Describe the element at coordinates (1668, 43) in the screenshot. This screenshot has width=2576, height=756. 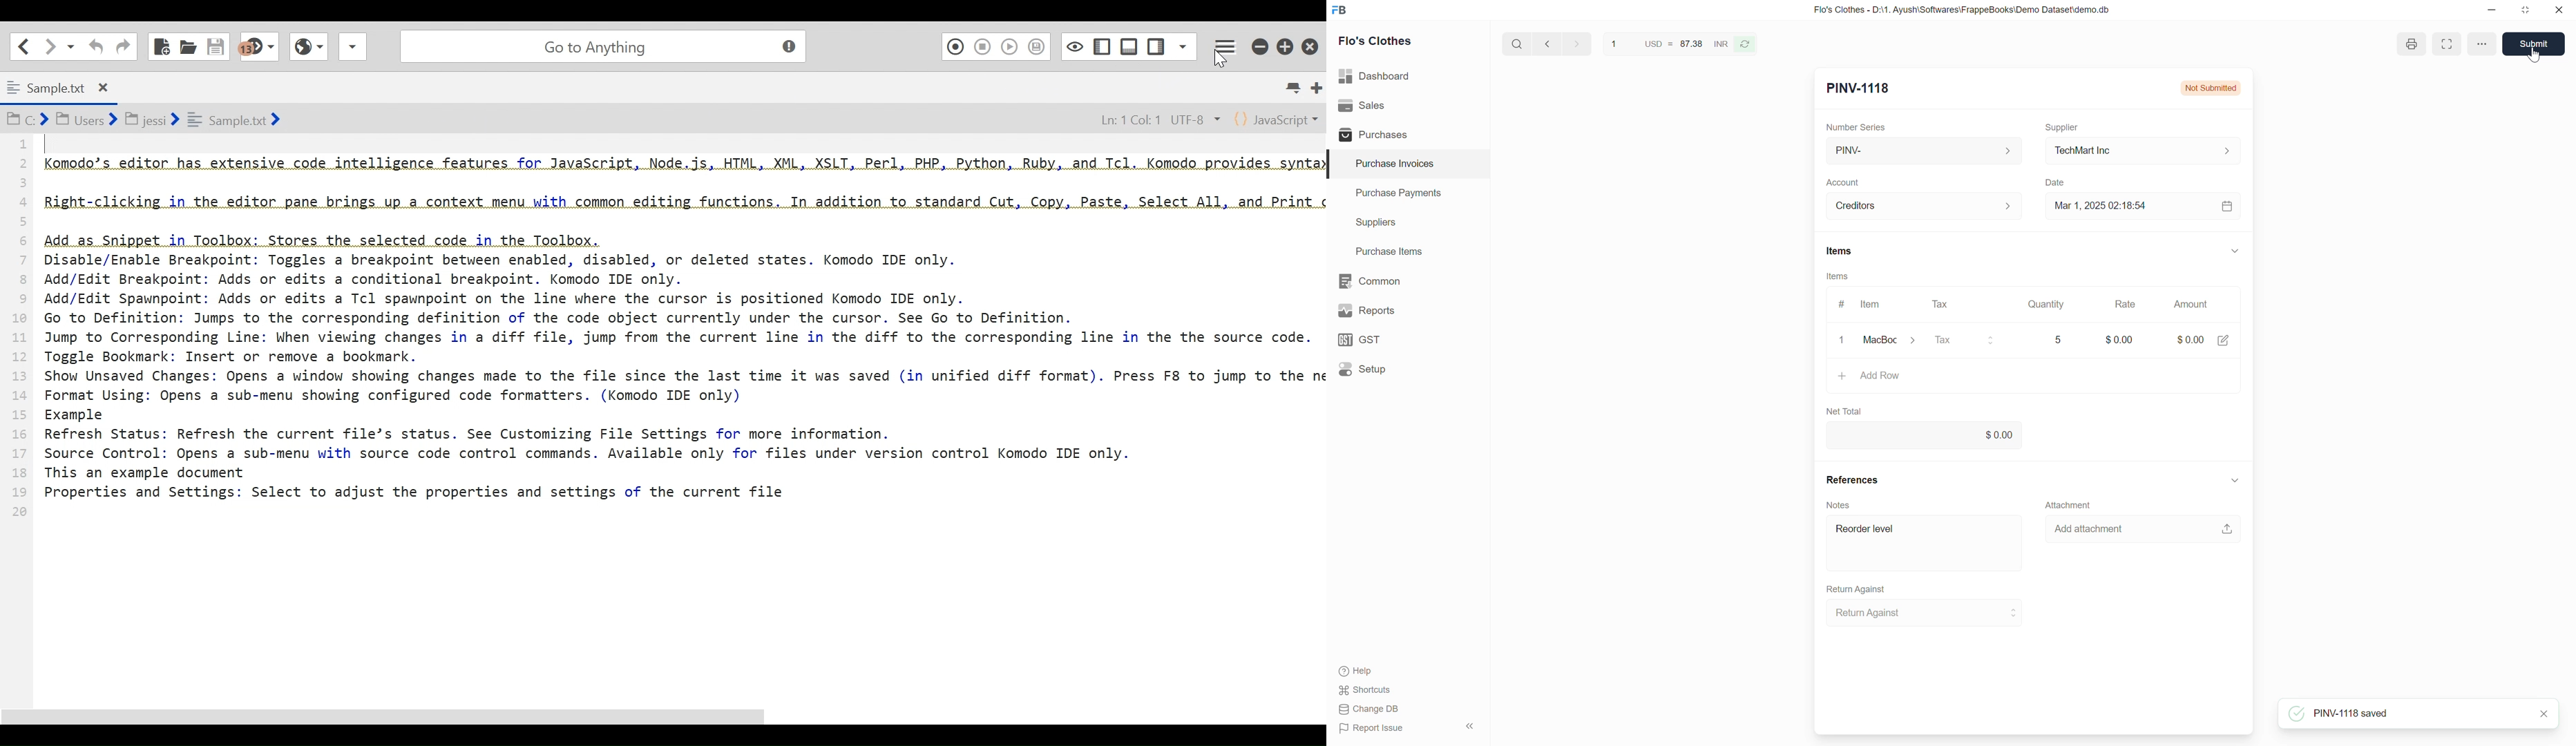
I see `1 USD = 87.38 INR` at that location.